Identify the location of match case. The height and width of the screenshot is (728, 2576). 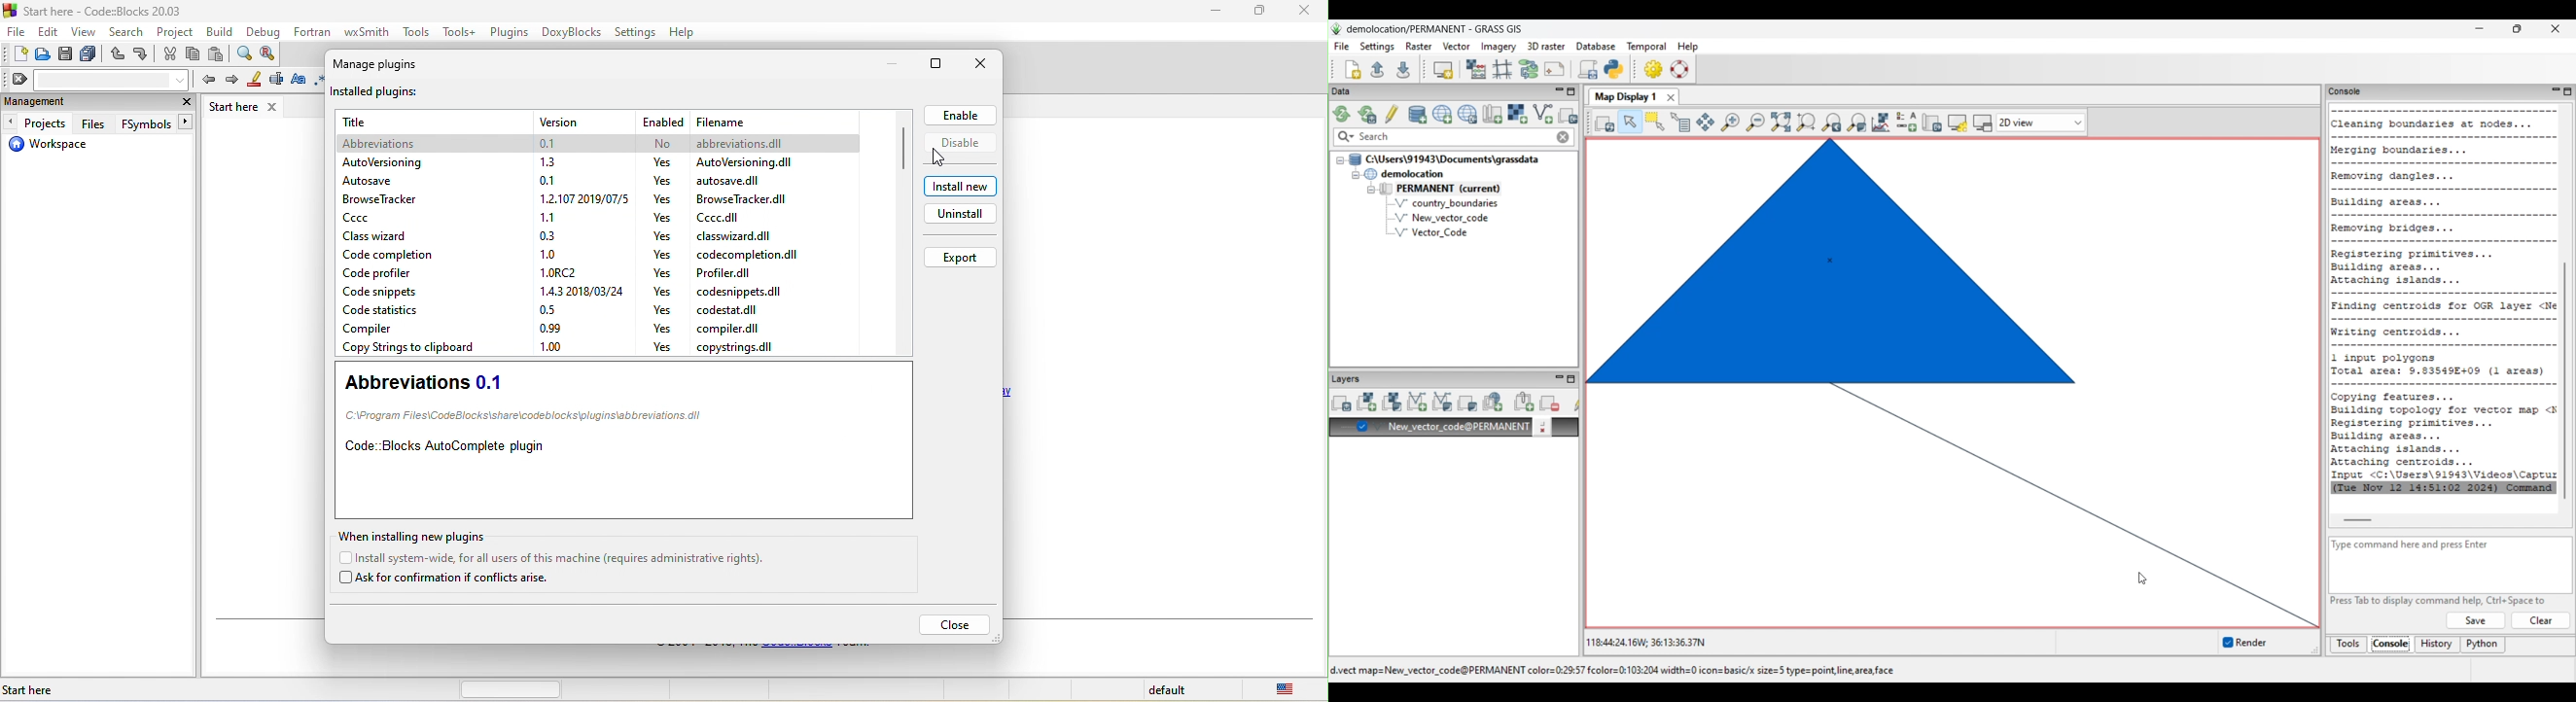
(299, 81).